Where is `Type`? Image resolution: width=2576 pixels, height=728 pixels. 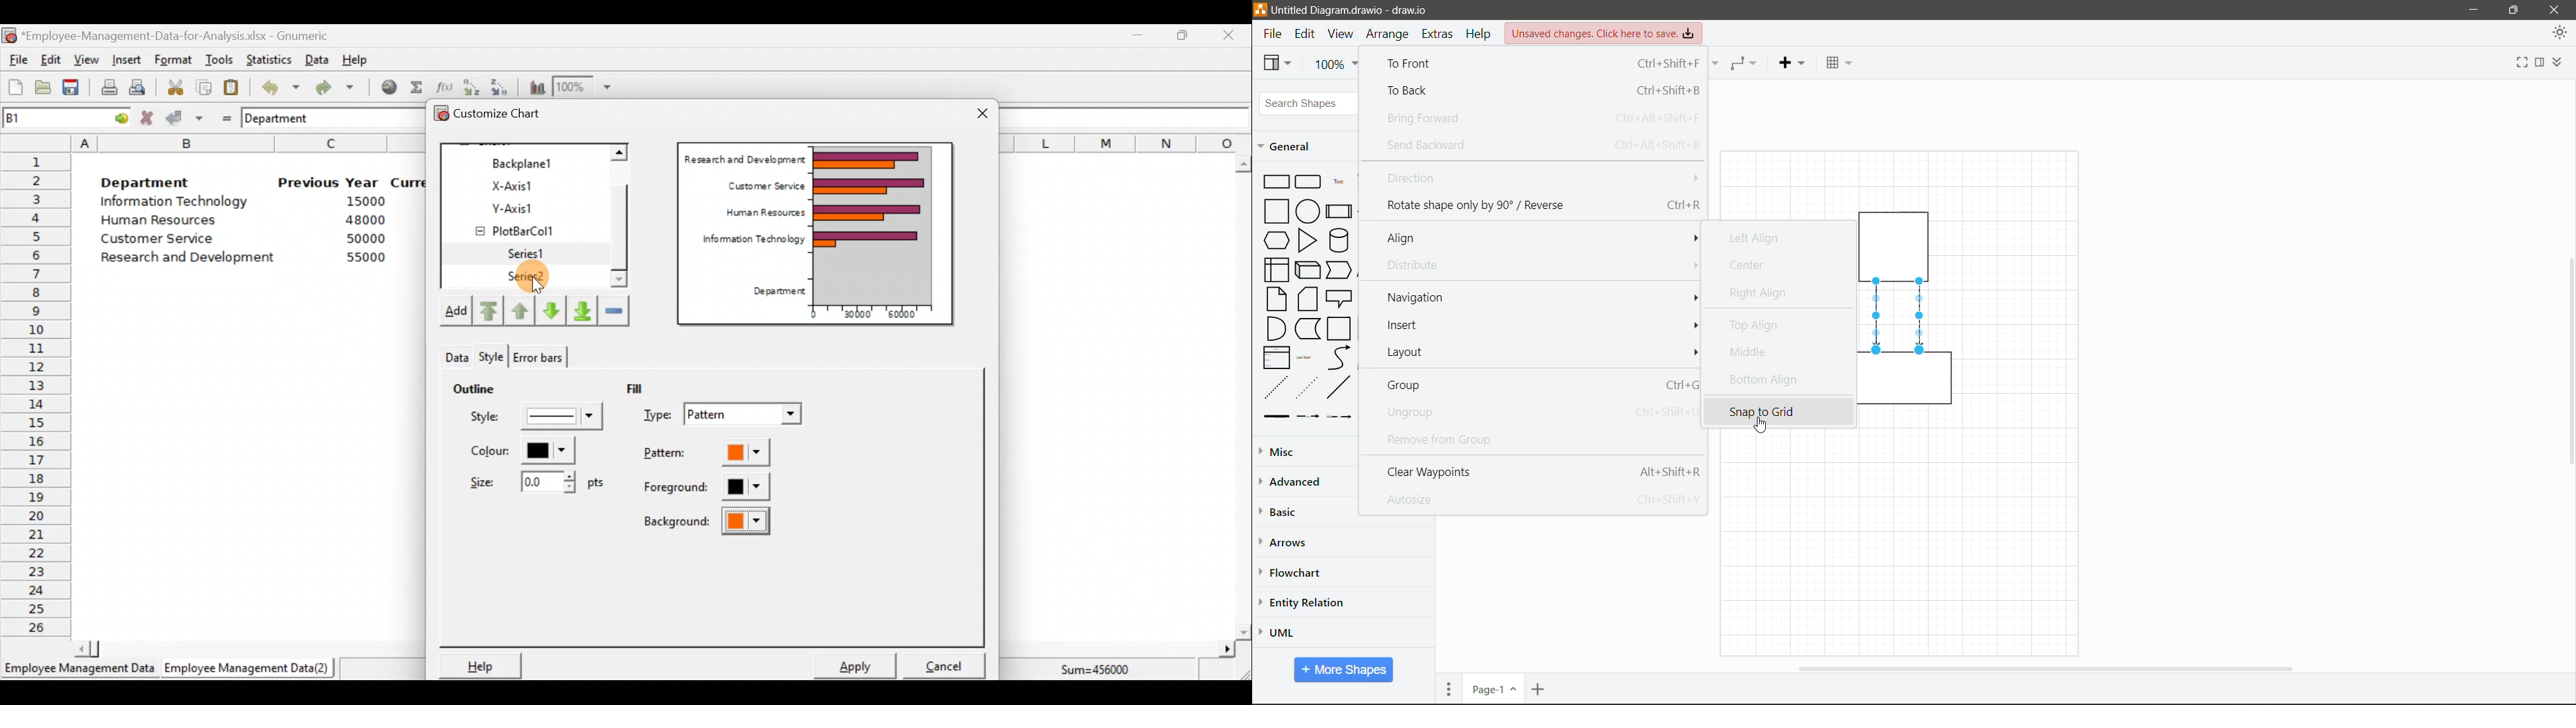
Type is located at coordinates (726, 416).